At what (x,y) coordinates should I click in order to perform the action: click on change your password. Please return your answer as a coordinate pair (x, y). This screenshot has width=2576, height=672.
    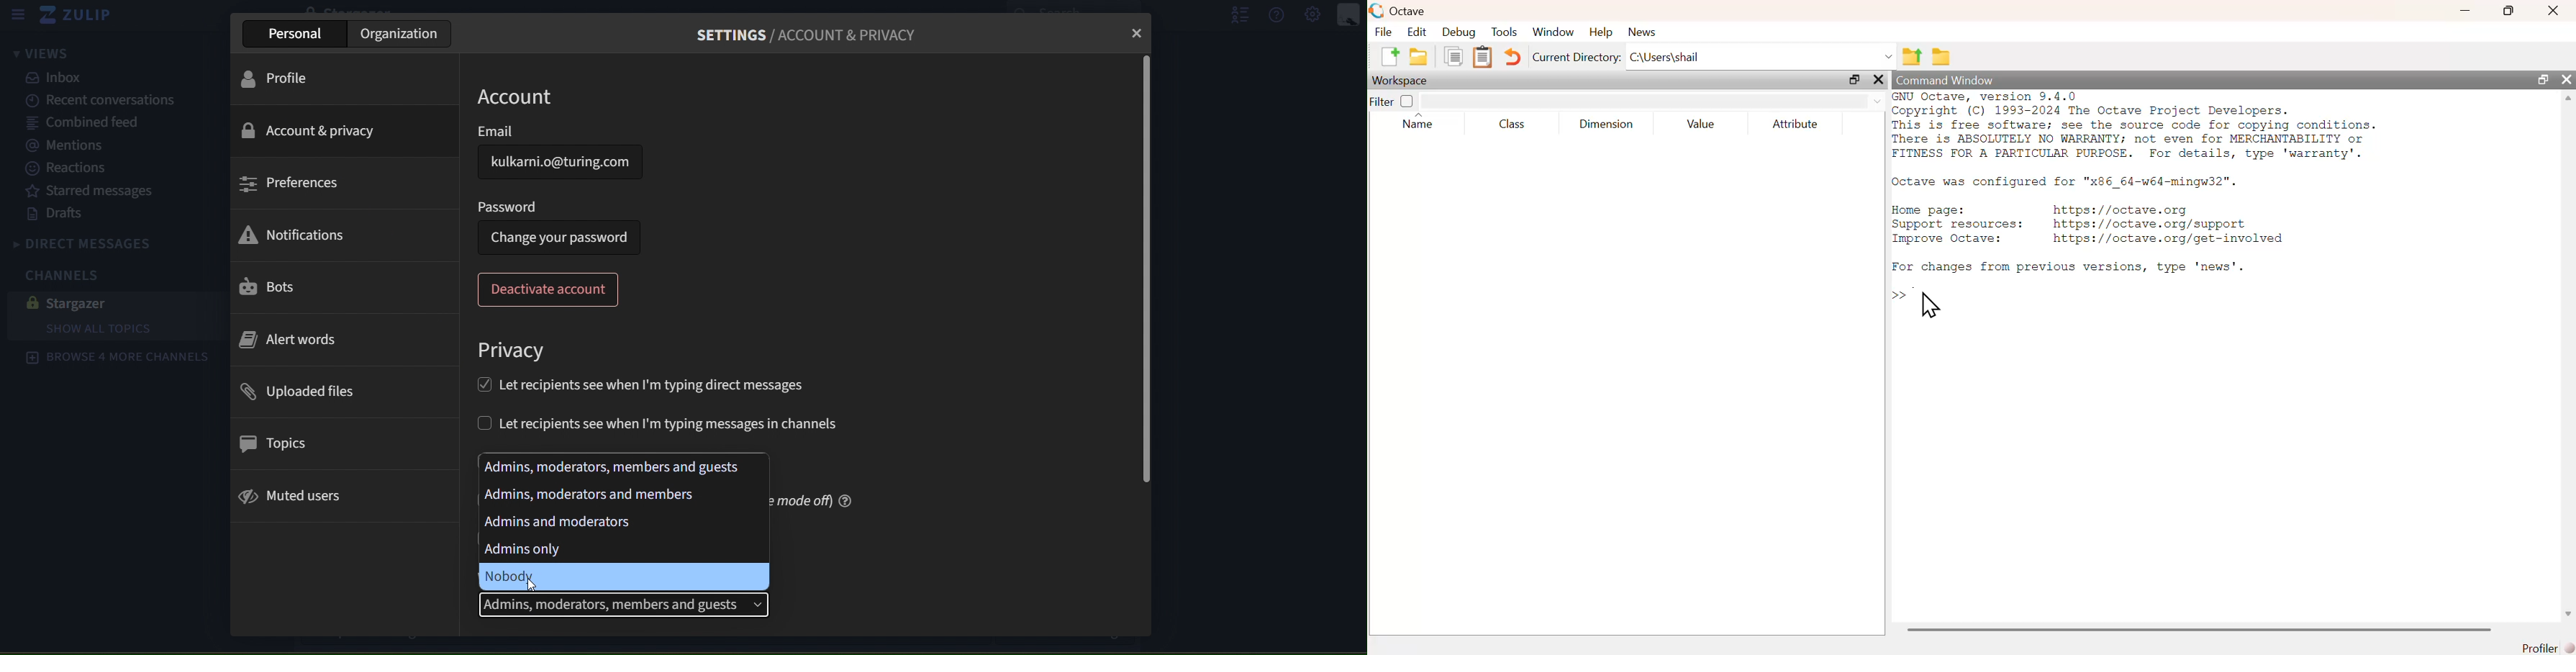
    Looking at the image, I should click on (559, 238).